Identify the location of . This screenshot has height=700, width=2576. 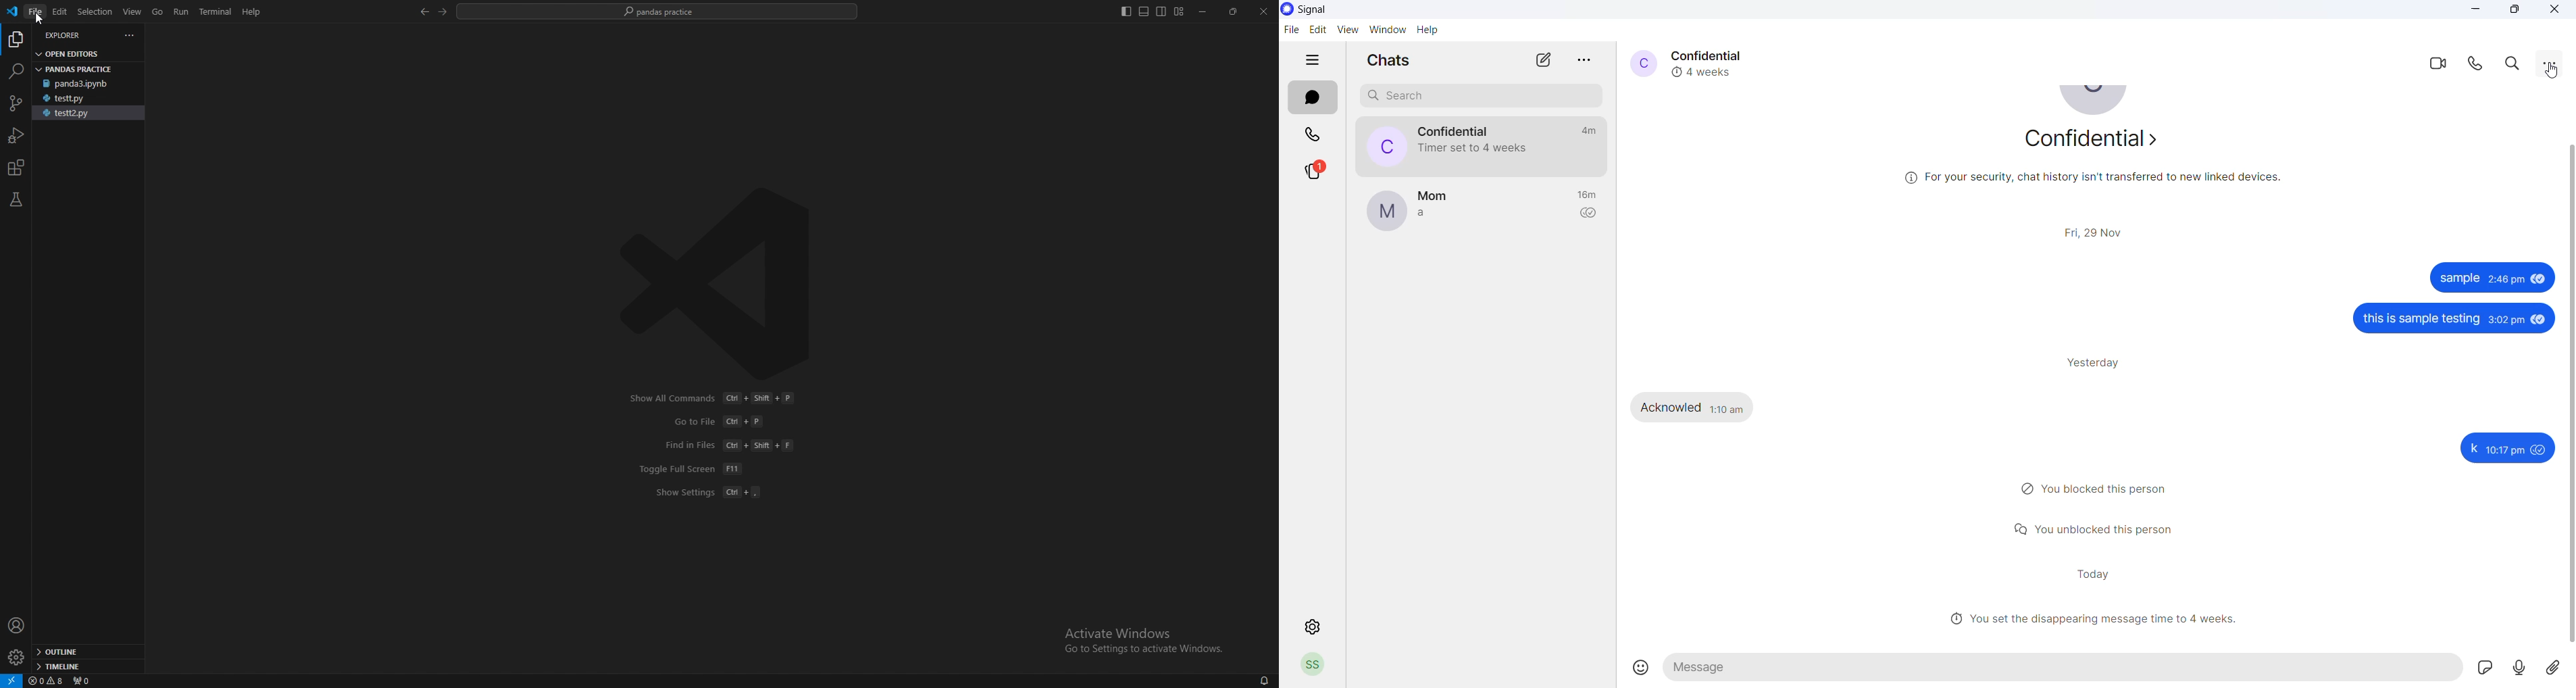
(2456, 320).